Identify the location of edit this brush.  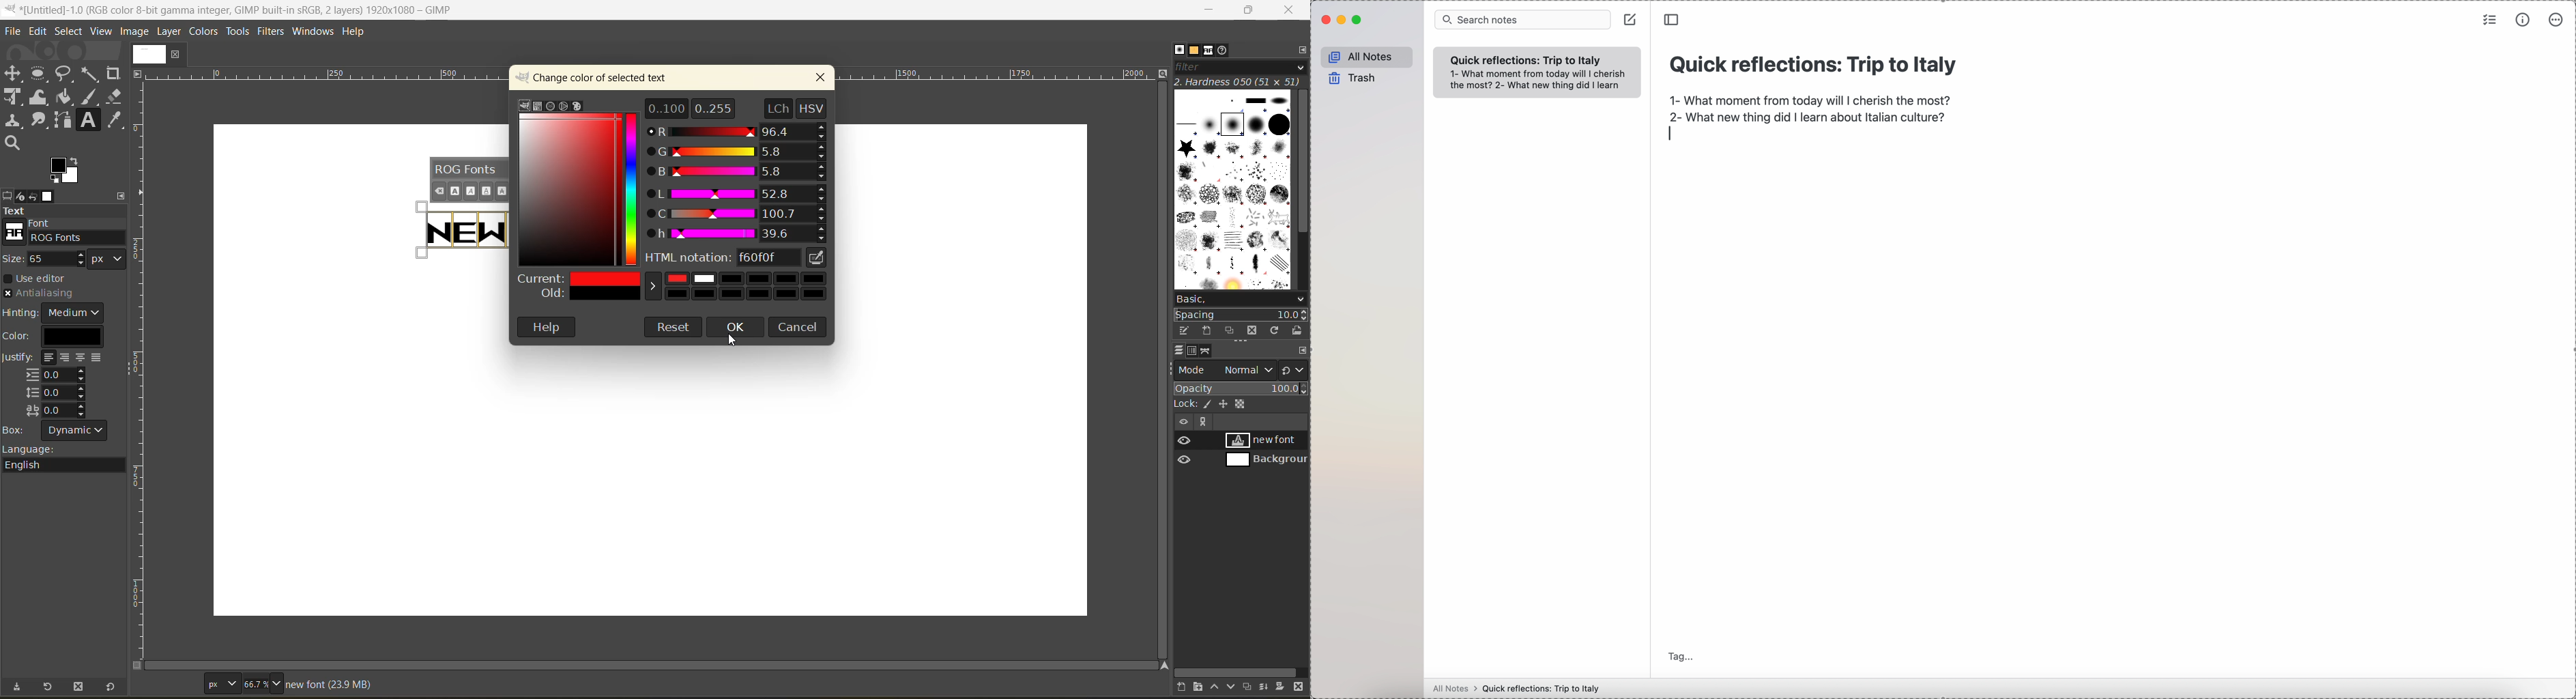
(1187, 328).